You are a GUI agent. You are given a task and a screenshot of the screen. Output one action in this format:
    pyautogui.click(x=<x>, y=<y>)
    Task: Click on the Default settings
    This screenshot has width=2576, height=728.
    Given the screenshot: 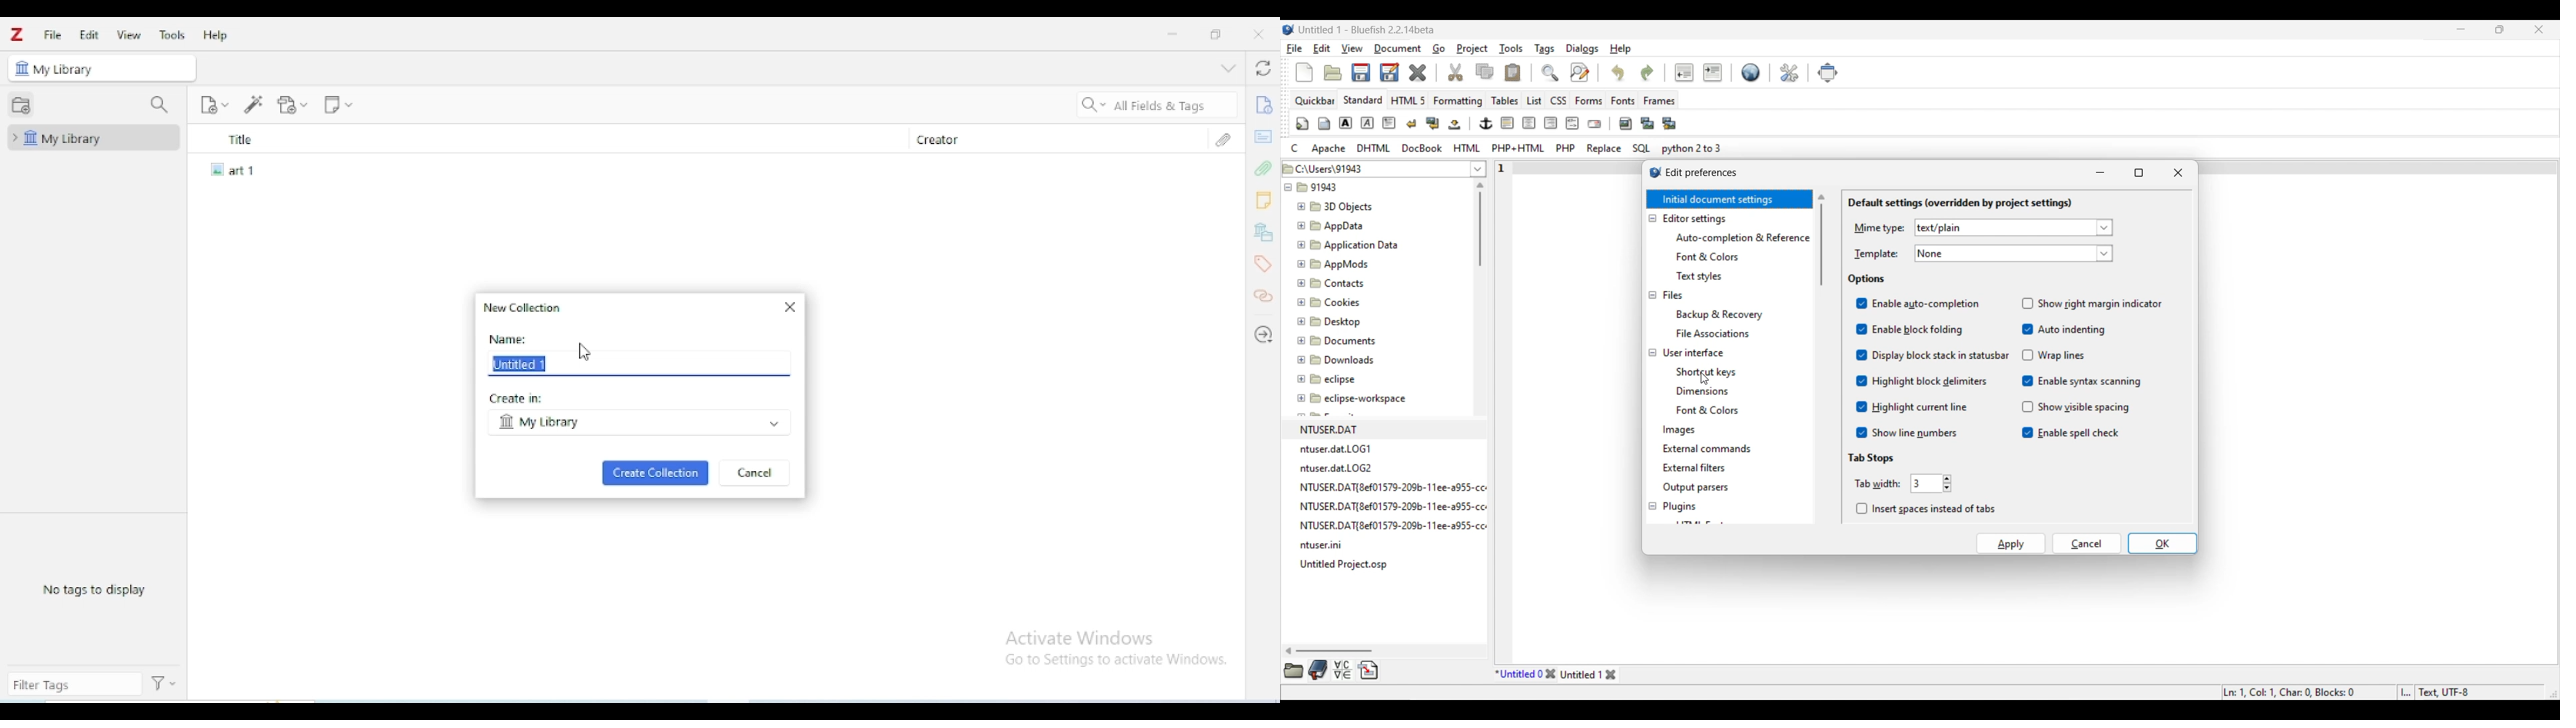 What is the action you would take?
    pyautogui.click(x=1751, y=72)
    